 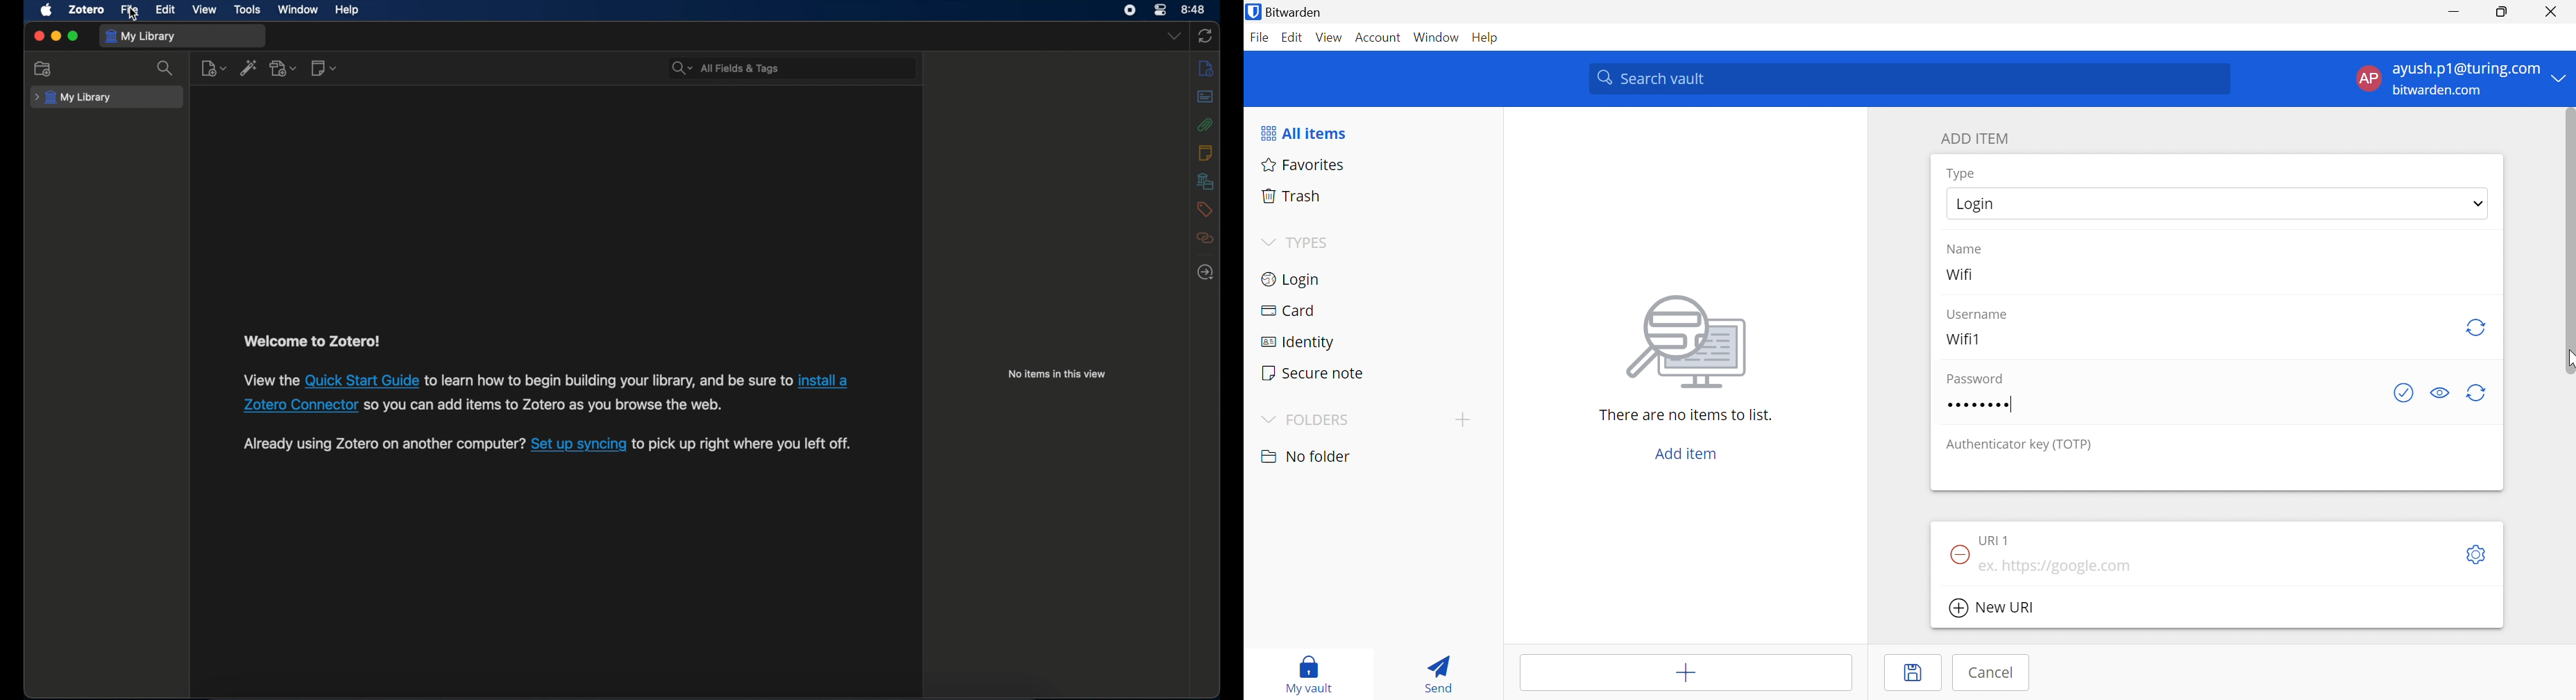 I want to click on Trash, so click(x=1291, y=194).